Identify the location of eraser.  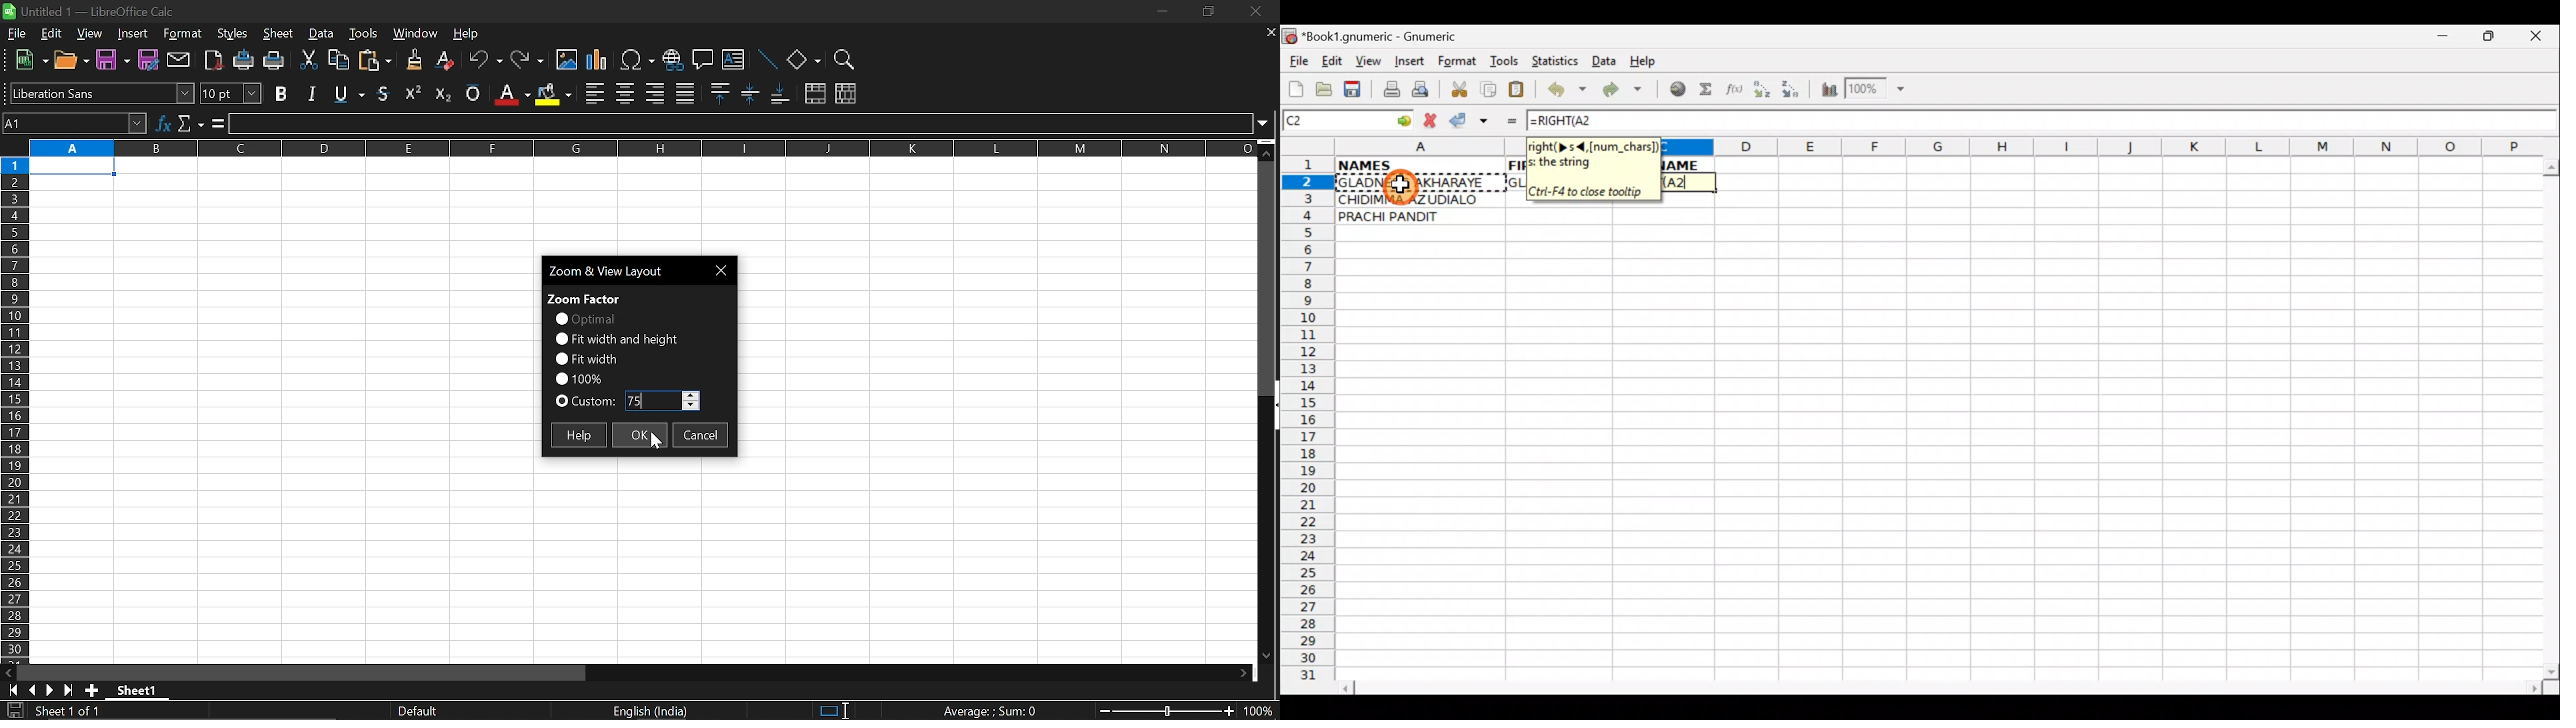
(446, 61).